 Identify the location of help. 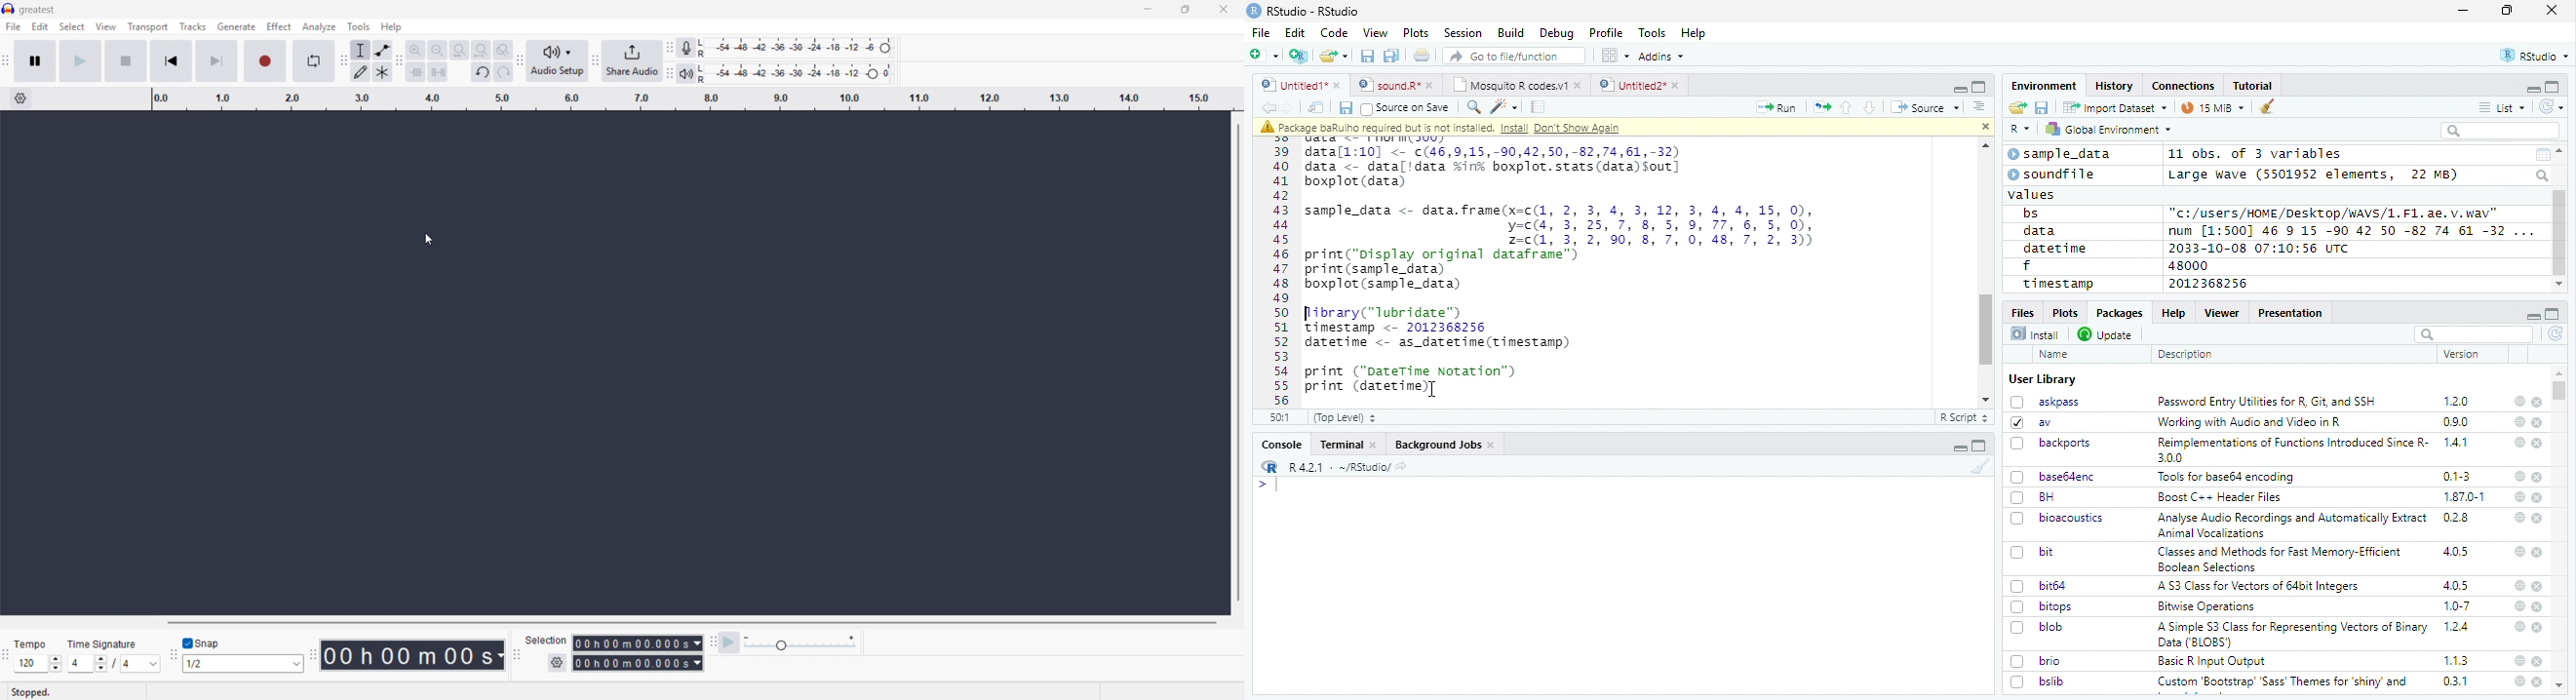
(2518, 585).